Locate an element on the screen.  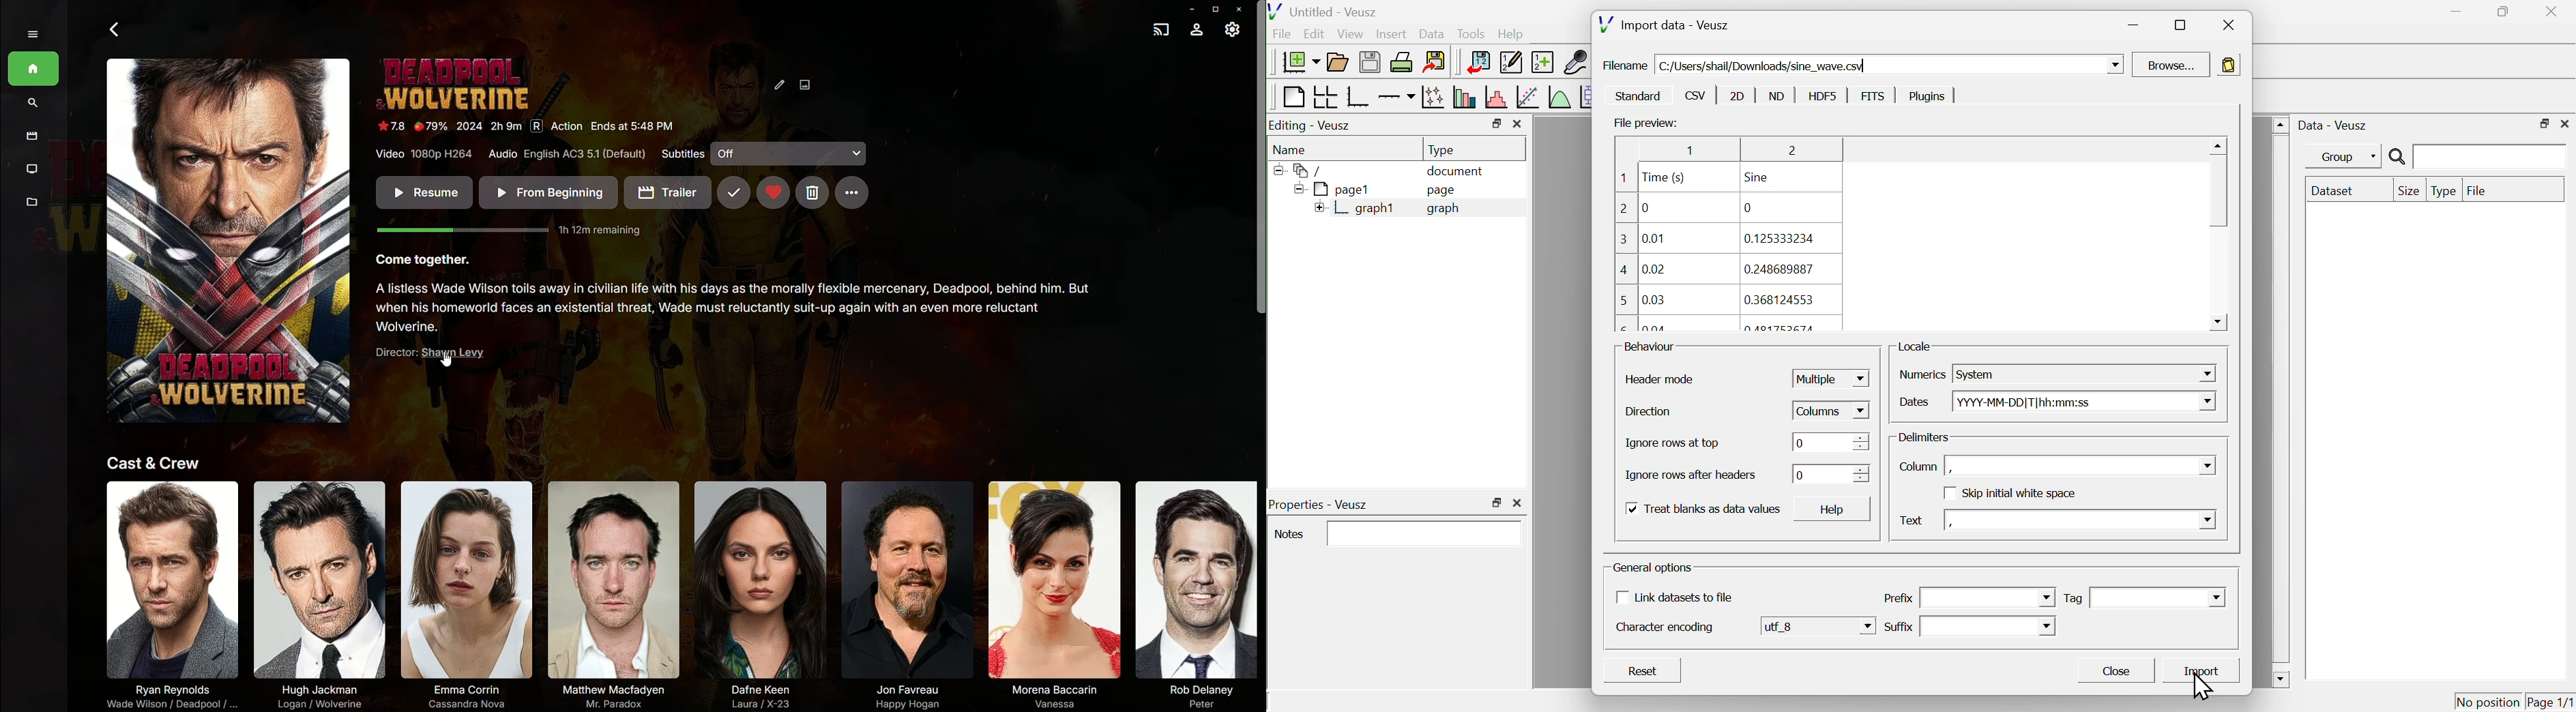
group is located at coordinates (2337, 157).